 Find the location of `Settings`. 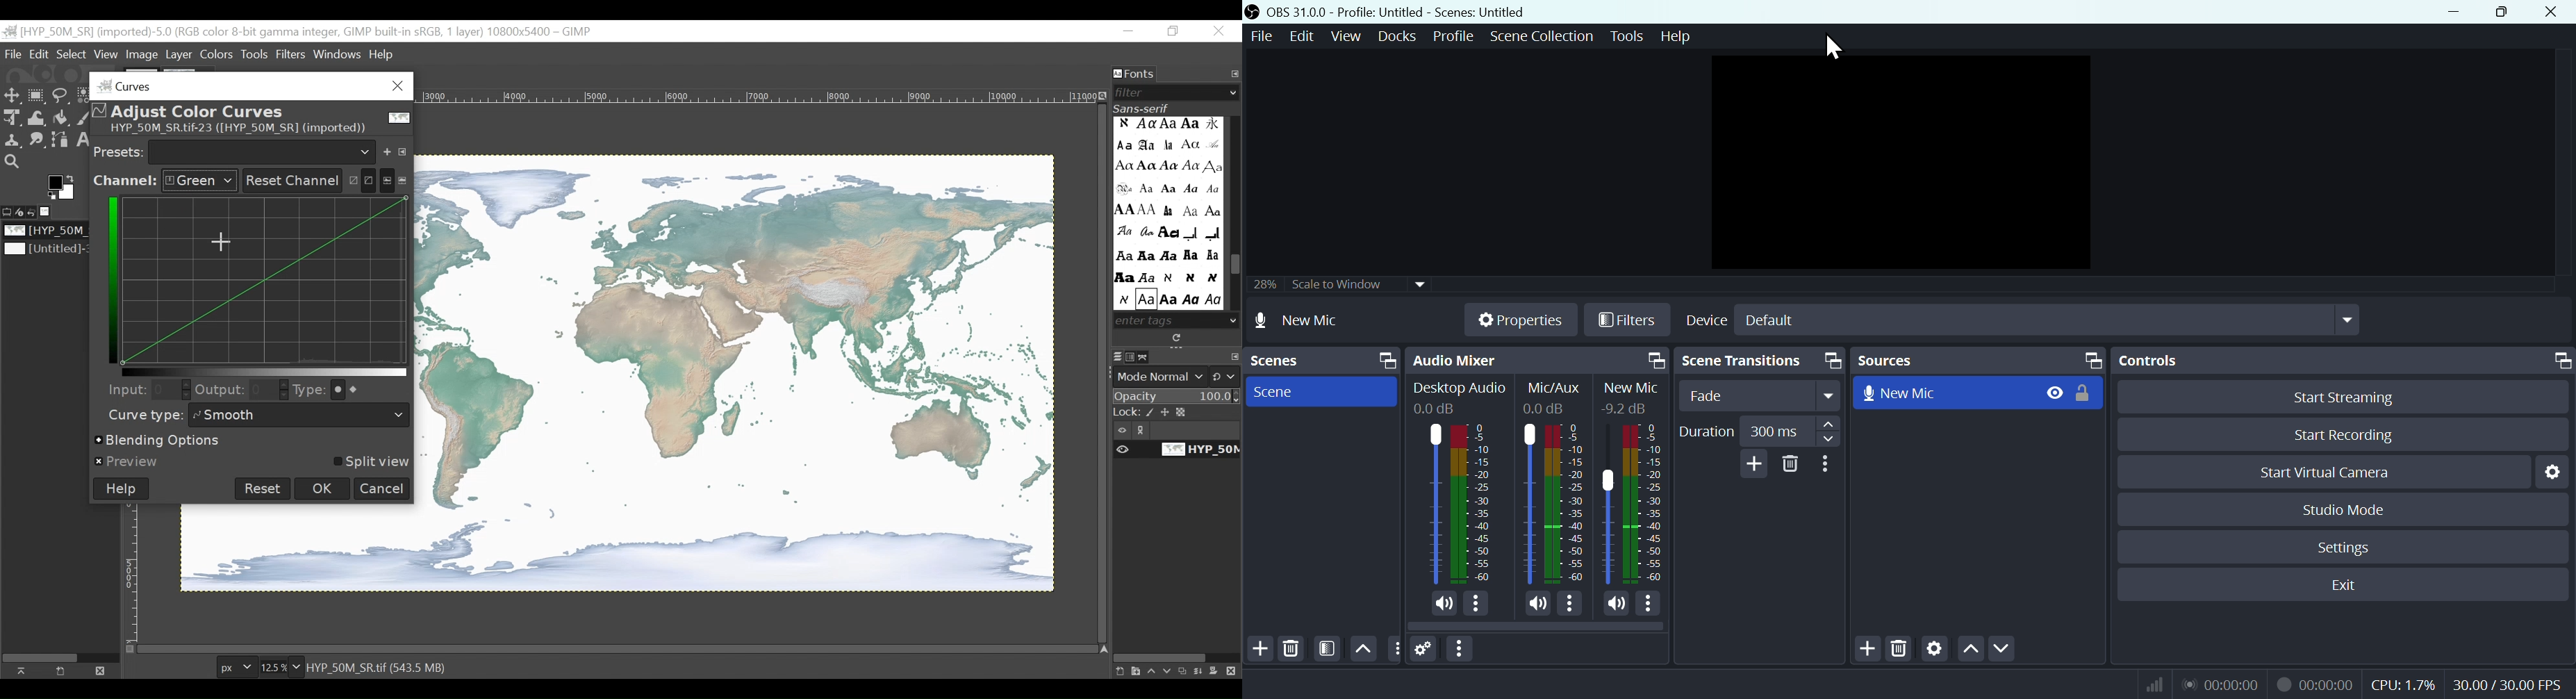

Settings is located at coordinates (2557, 471).